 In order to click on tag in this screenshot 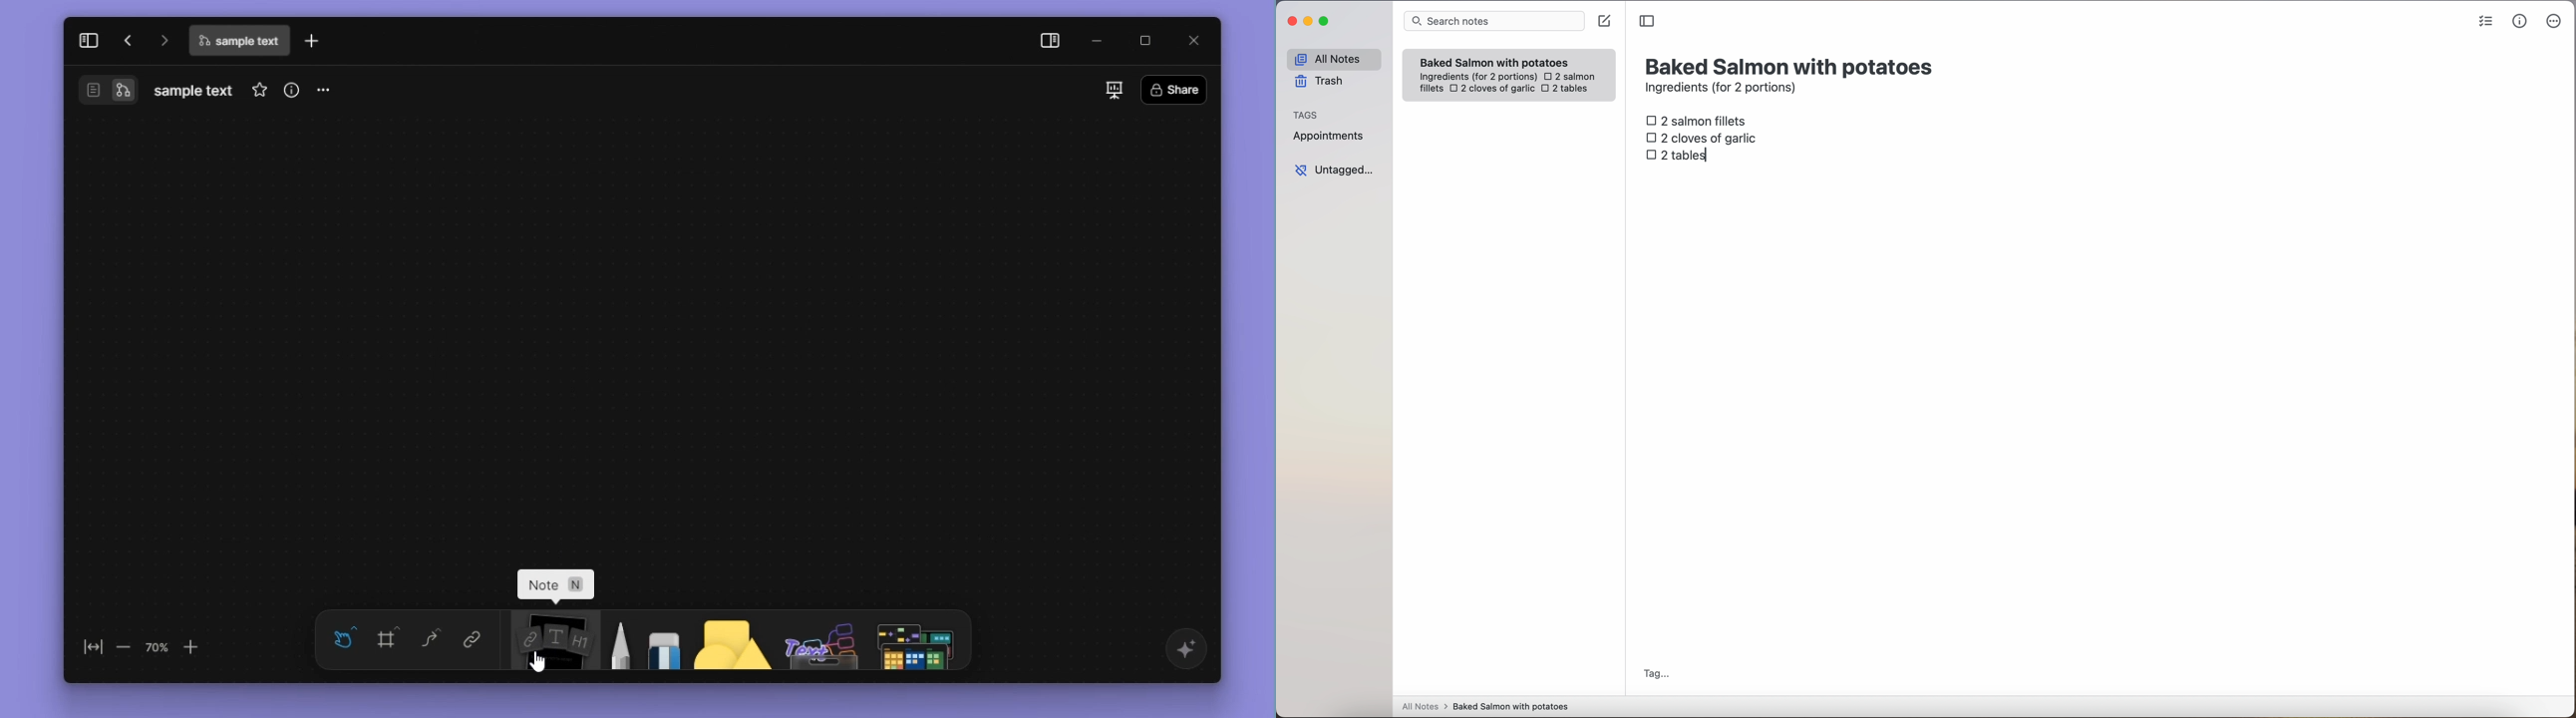, I will do `click(1655, 675)`.